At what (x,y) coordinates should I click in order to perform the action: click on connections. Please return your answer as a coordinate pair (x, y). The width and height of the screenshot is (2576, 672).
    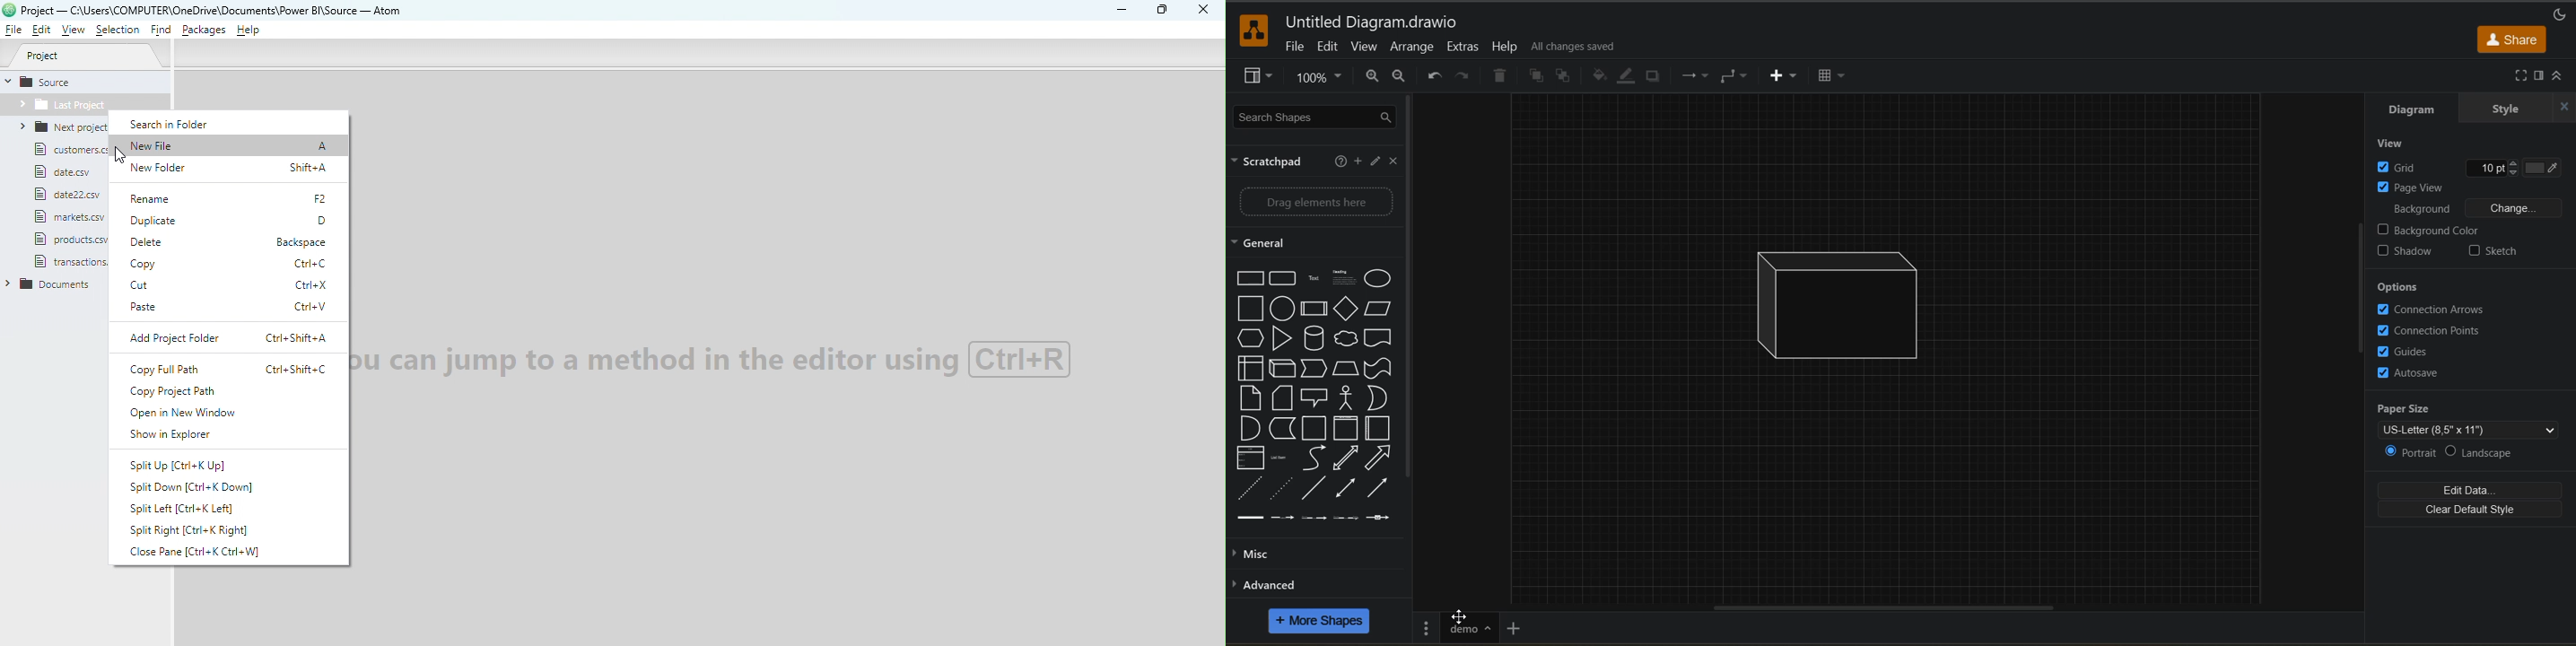
    Looking at the image, I should click on (1696, 74).